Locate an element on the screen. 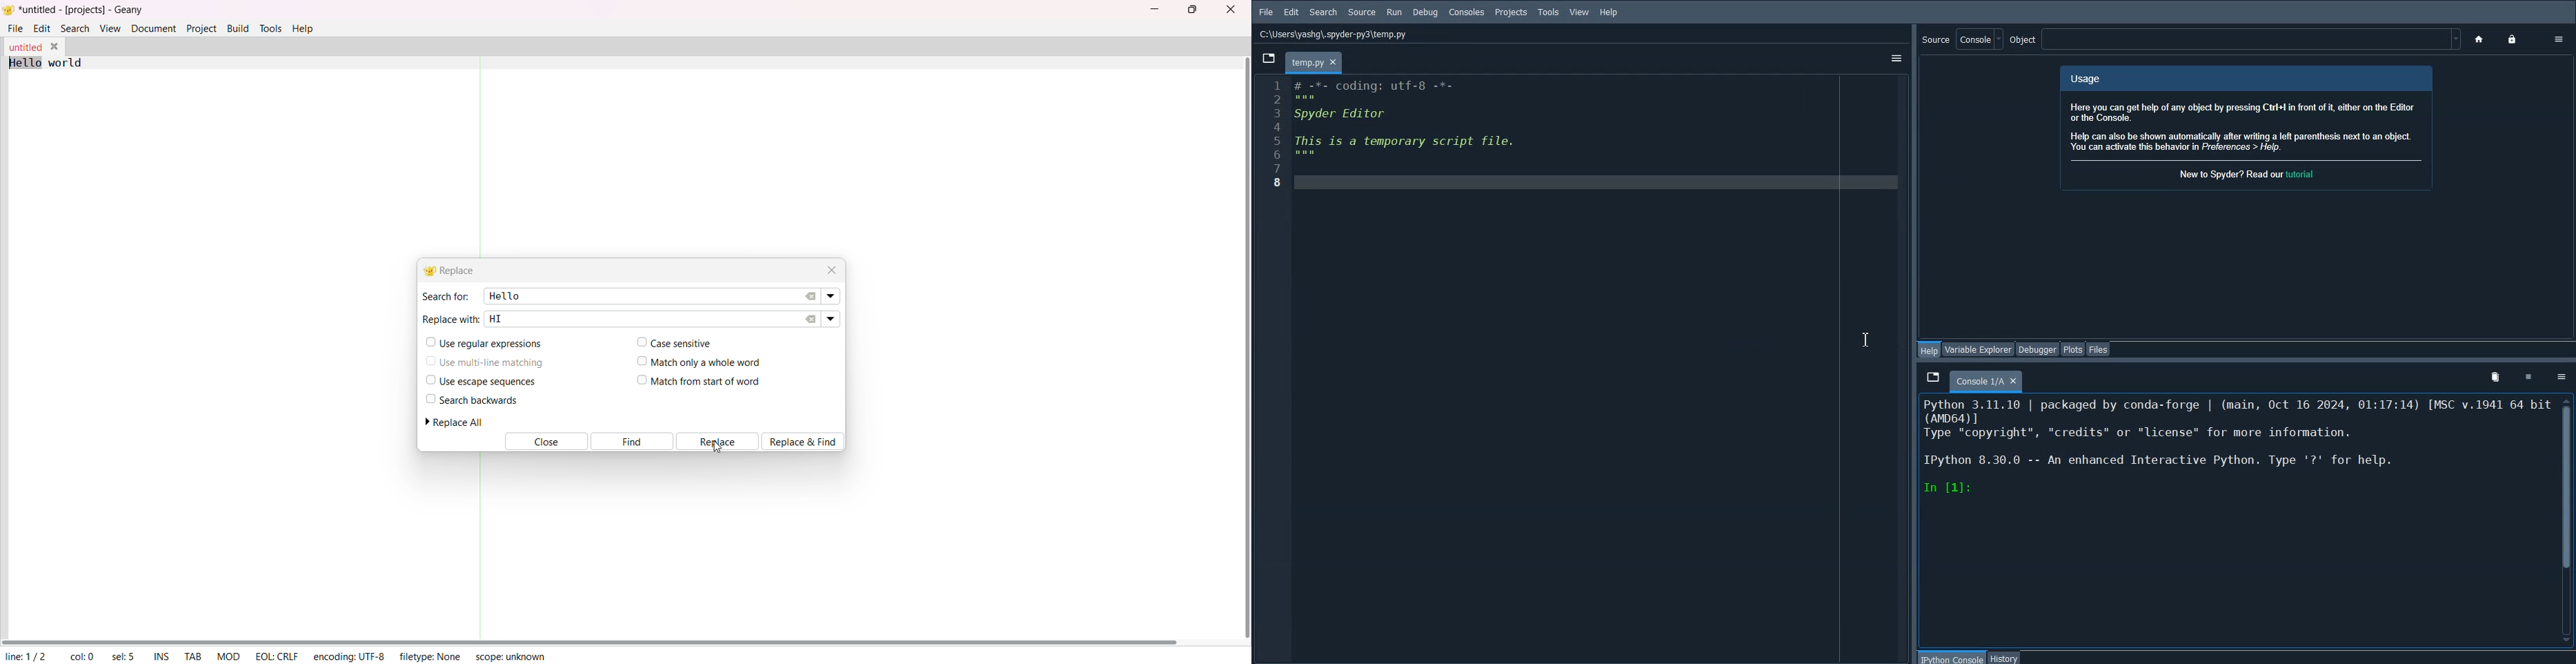 The height and width of the screenshot is (672, 2576). Debugger is located at coordinates (2038, 349).